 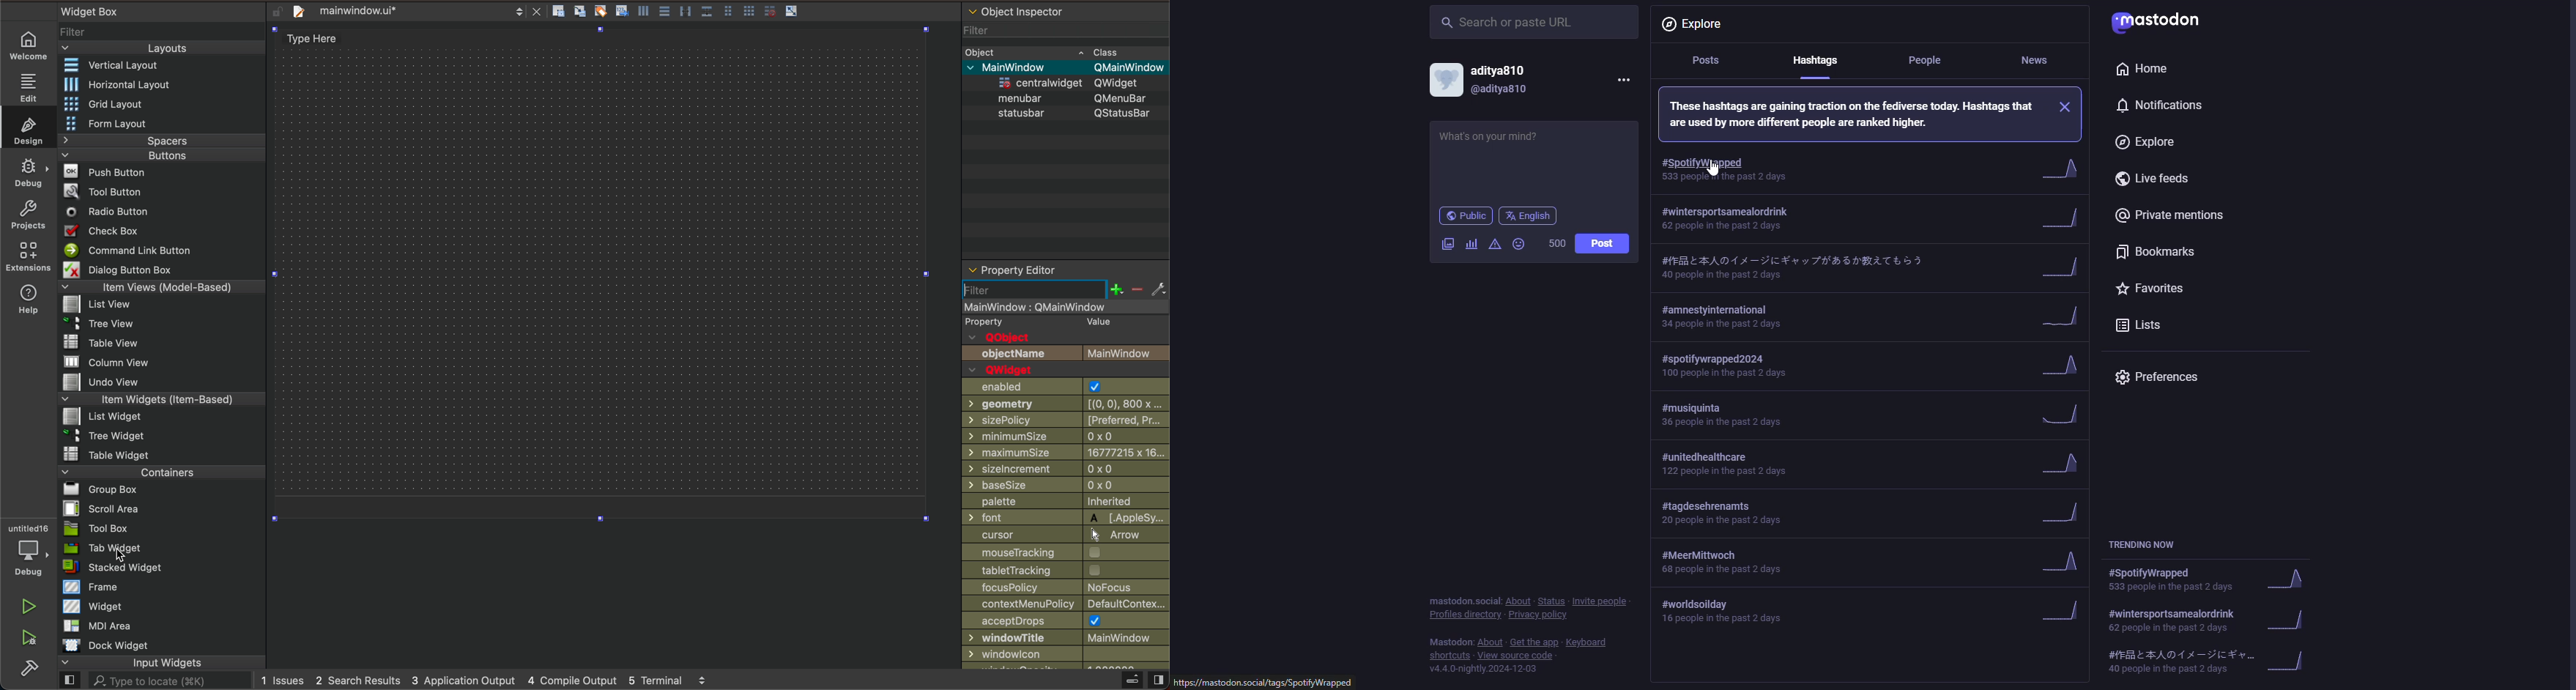 I want to click on  MDI Area, so click(x=105, y=625).